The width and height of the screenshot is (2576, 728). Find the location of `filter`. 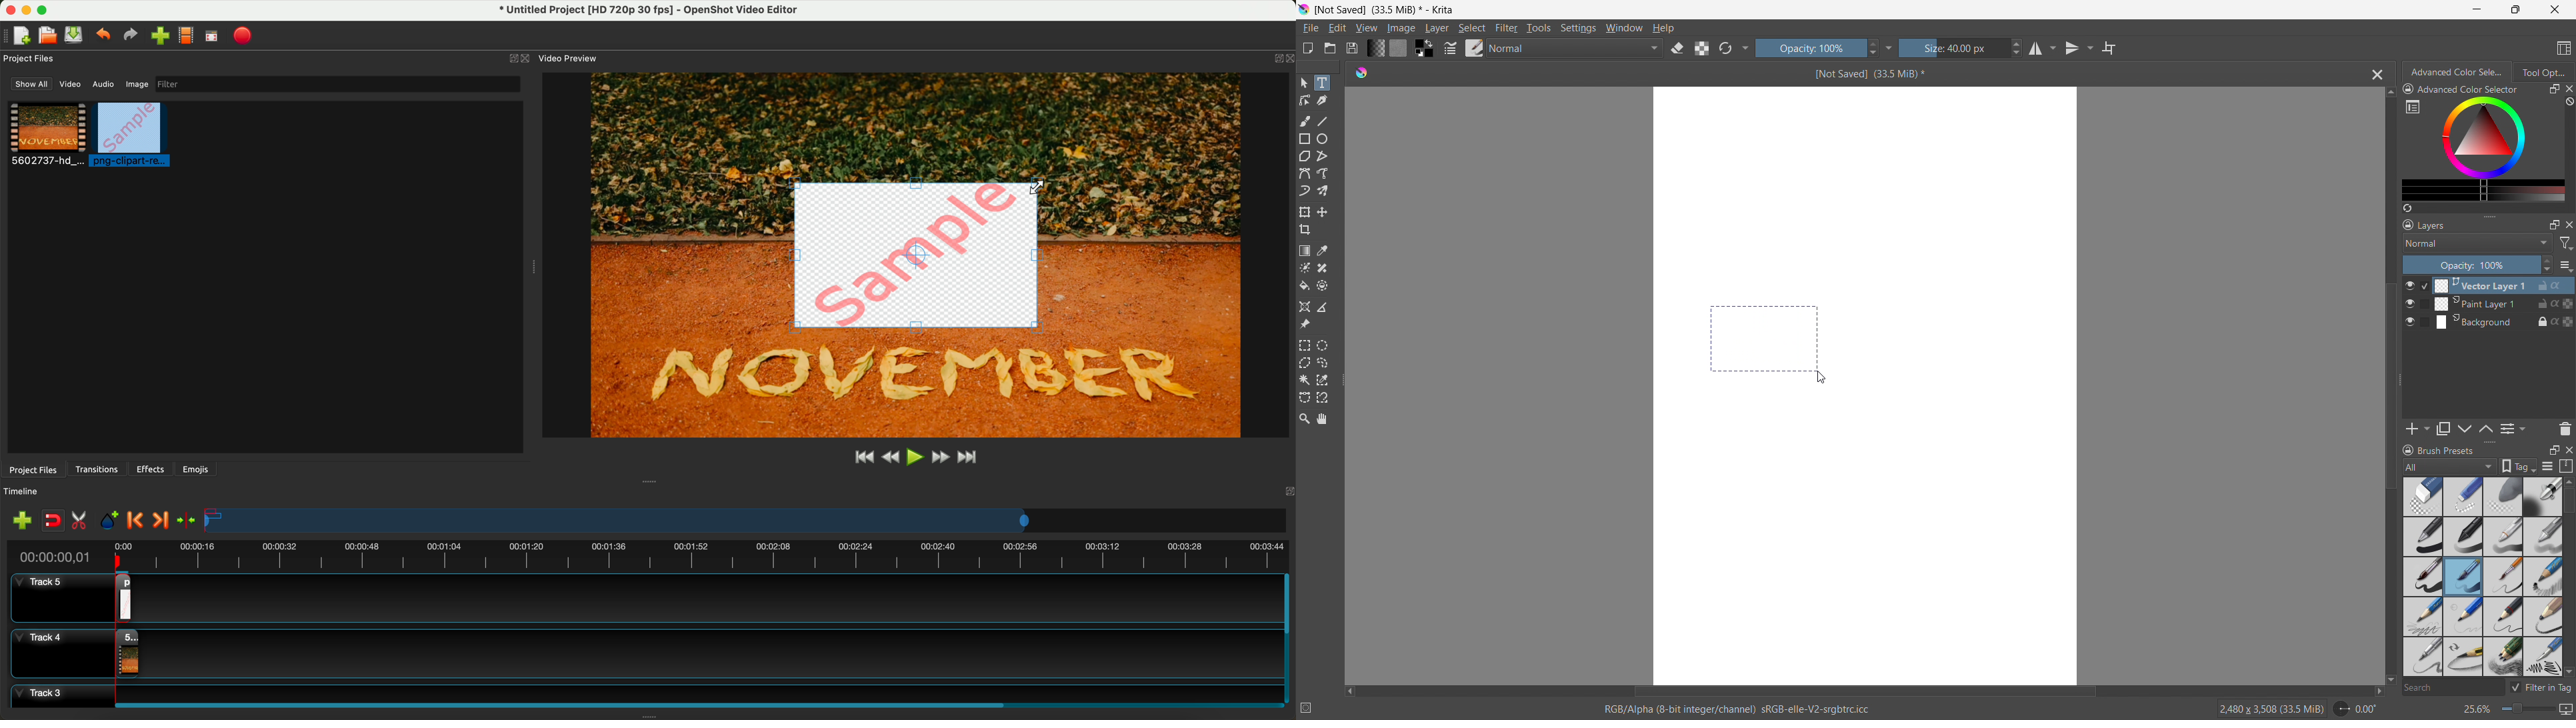

filter is located at coordinates (335, 84).